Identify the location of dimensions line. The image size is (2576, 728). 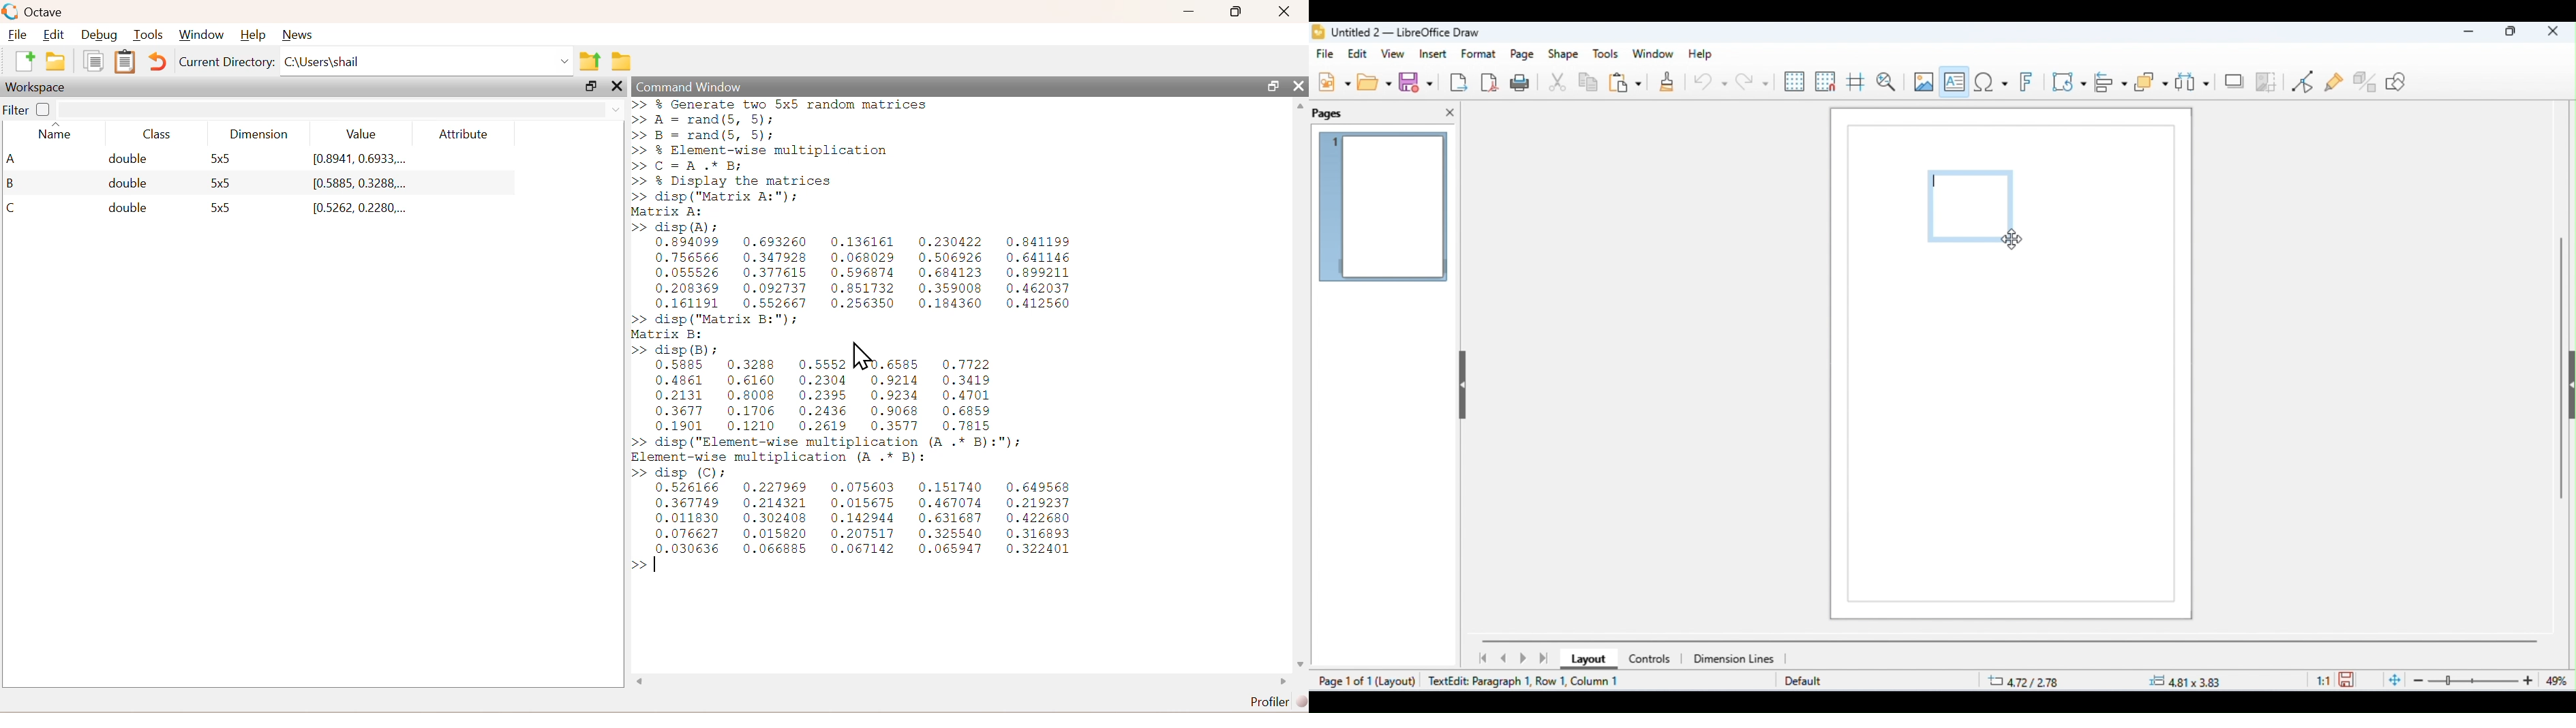
(1736, 658).